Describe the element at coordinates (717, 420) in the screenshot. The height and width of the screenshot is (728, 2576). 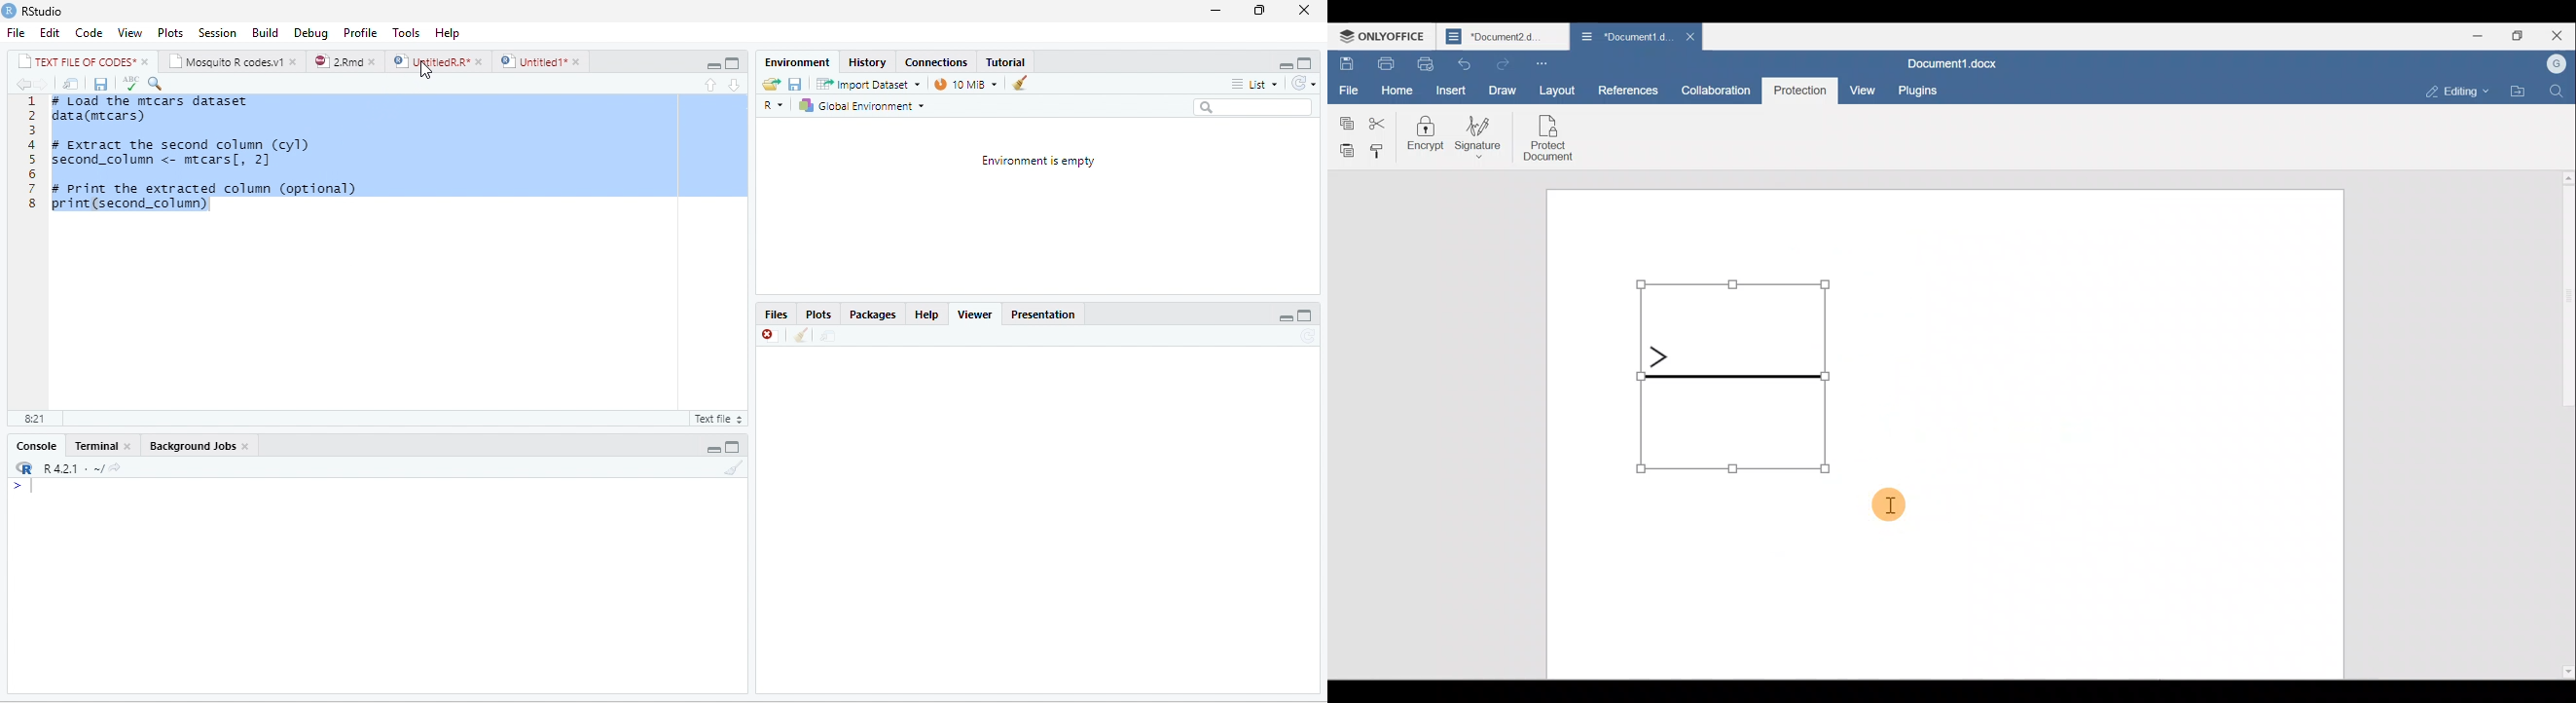
I see `text file` at that location.